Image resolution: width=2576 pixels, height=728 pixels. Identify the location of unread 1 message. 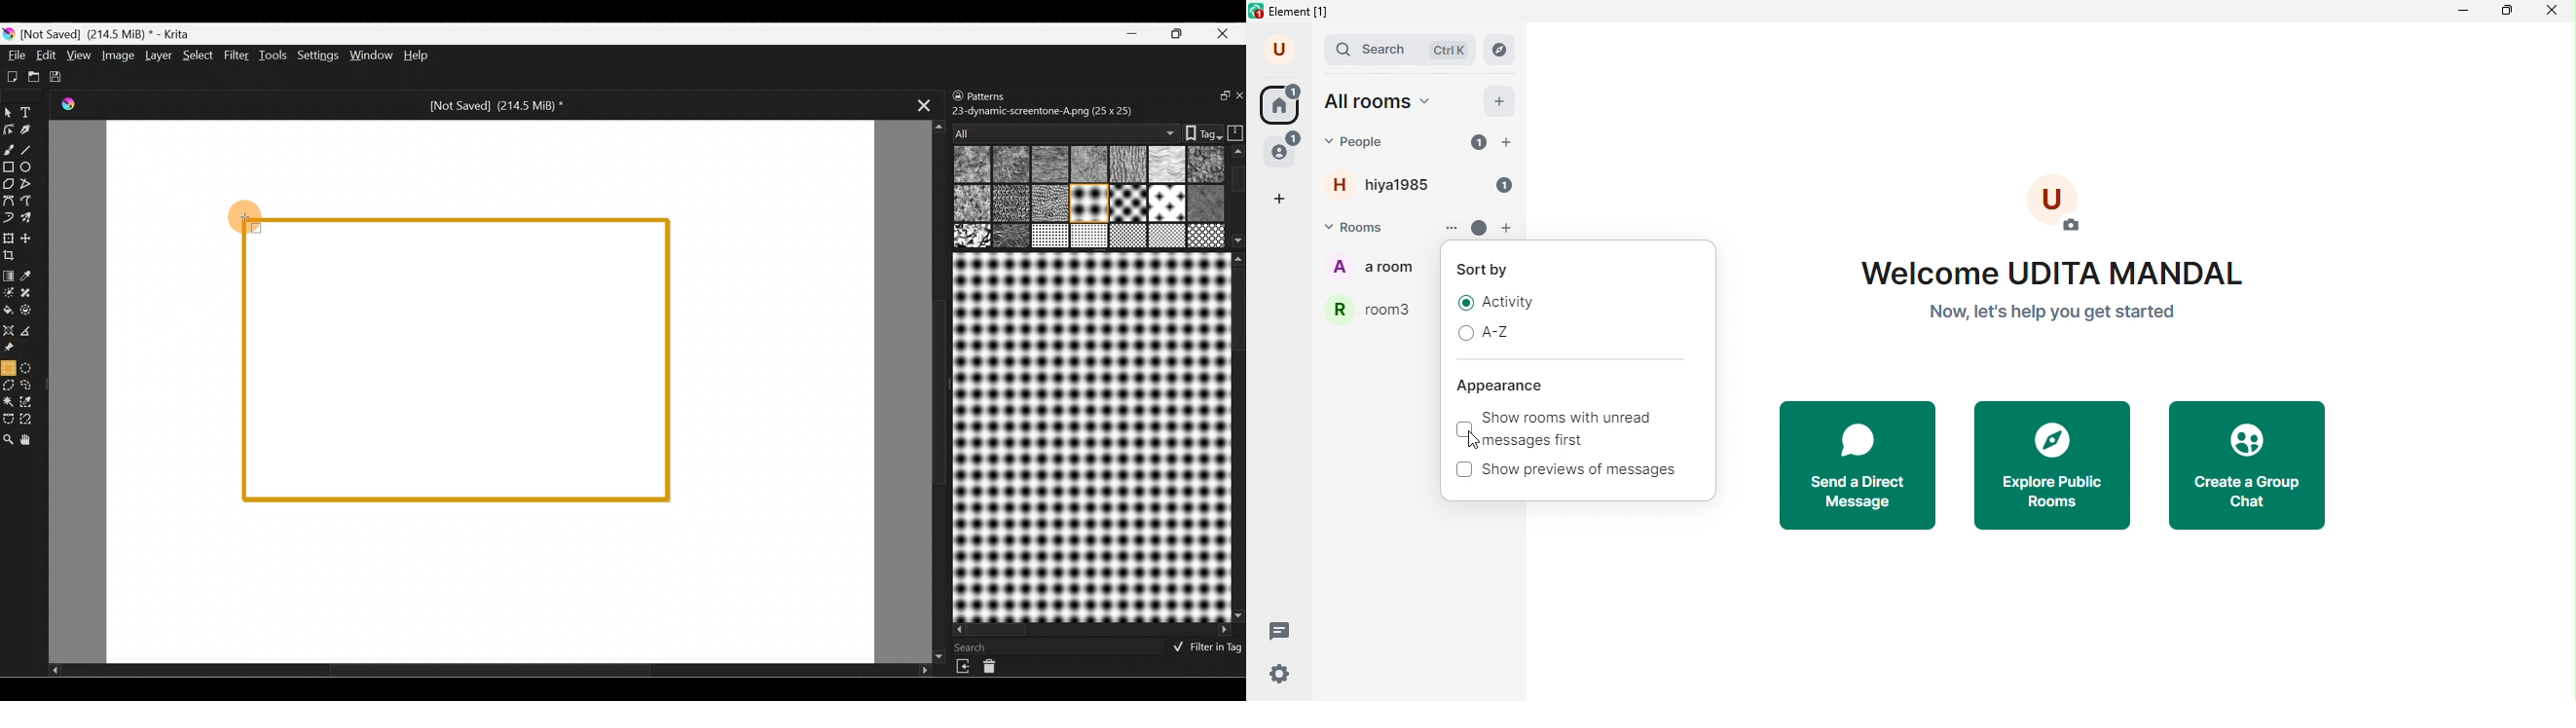
(1476, 143).